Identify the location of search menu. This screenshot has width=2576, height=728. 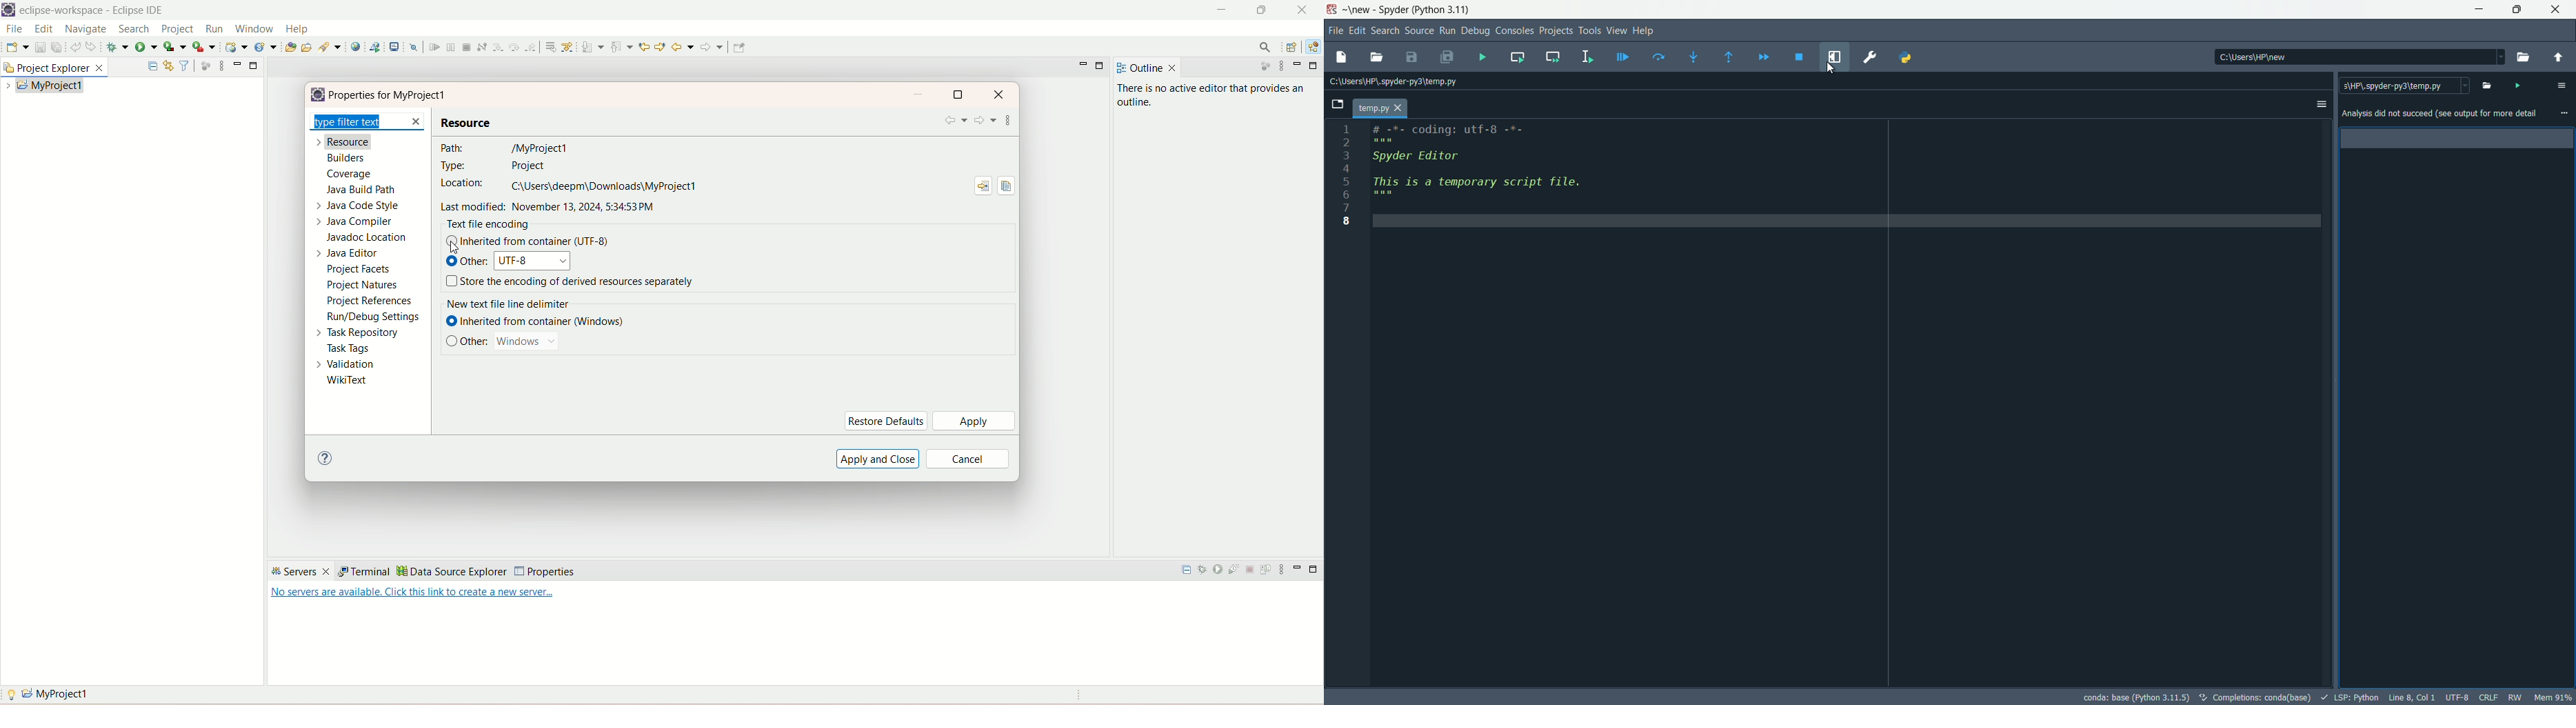
(1385, 31).